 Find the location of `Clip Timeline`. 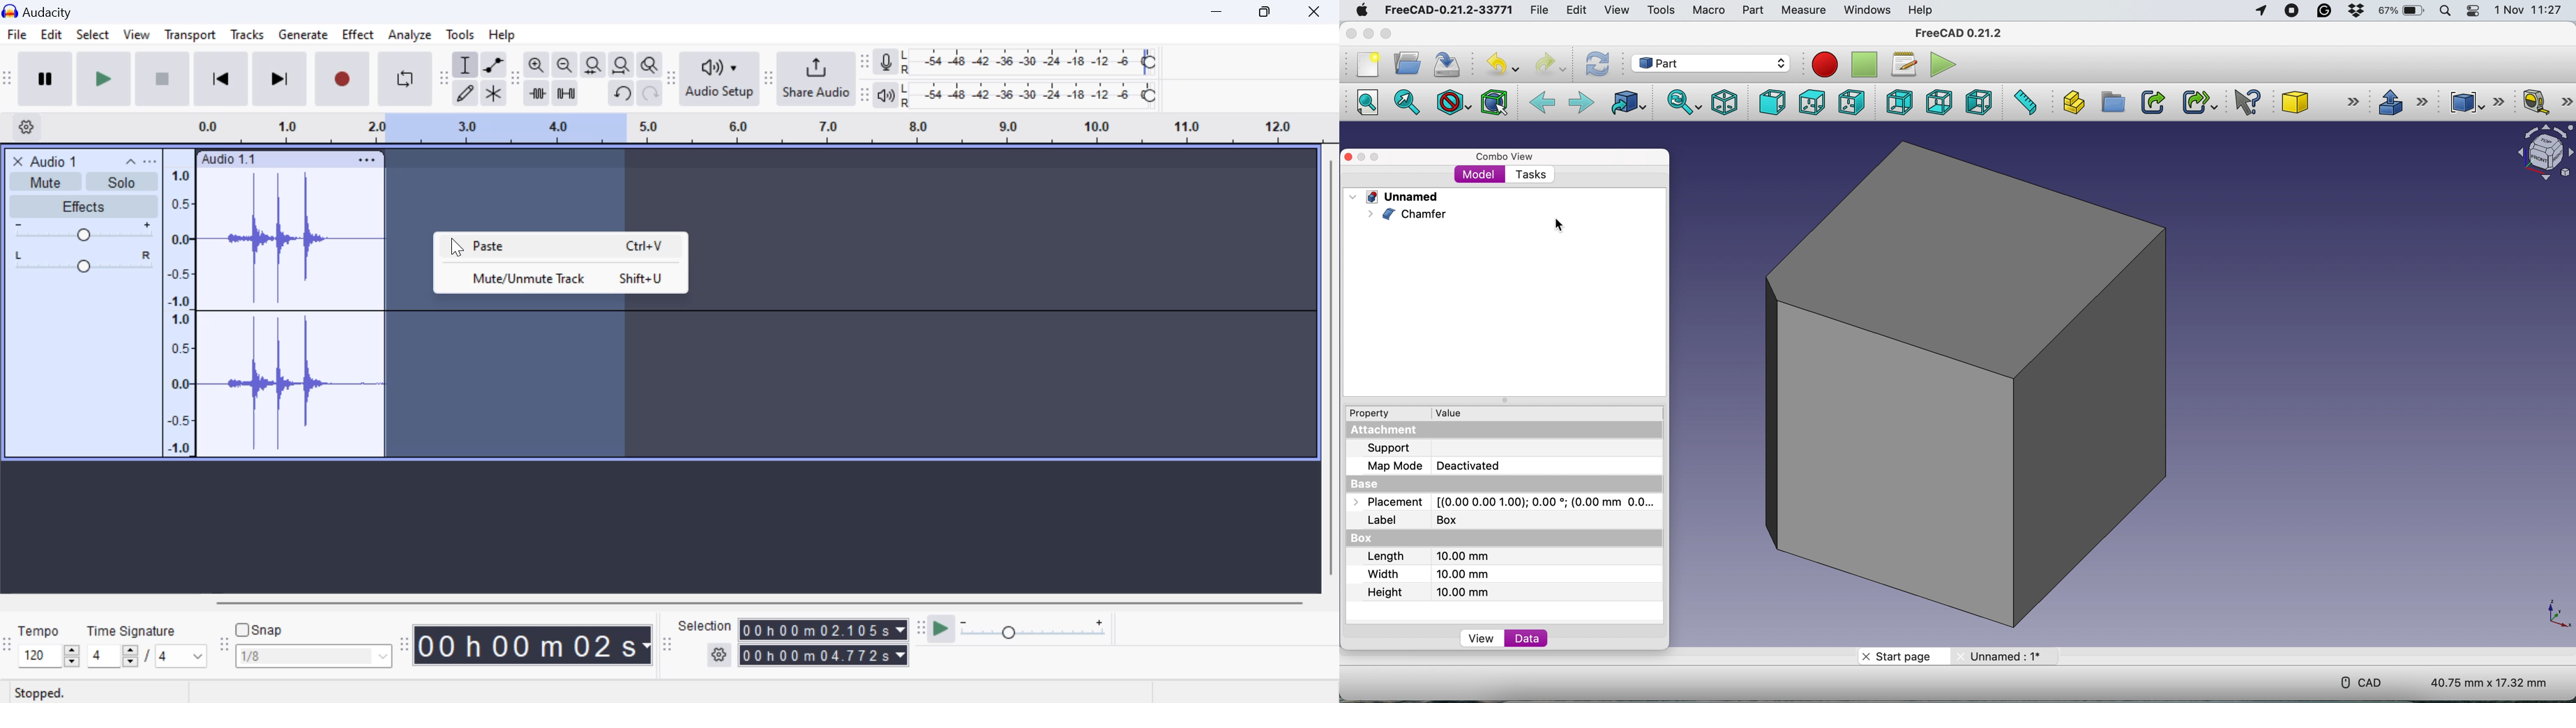

Clip Timeline is located at coordinates (745, 130).